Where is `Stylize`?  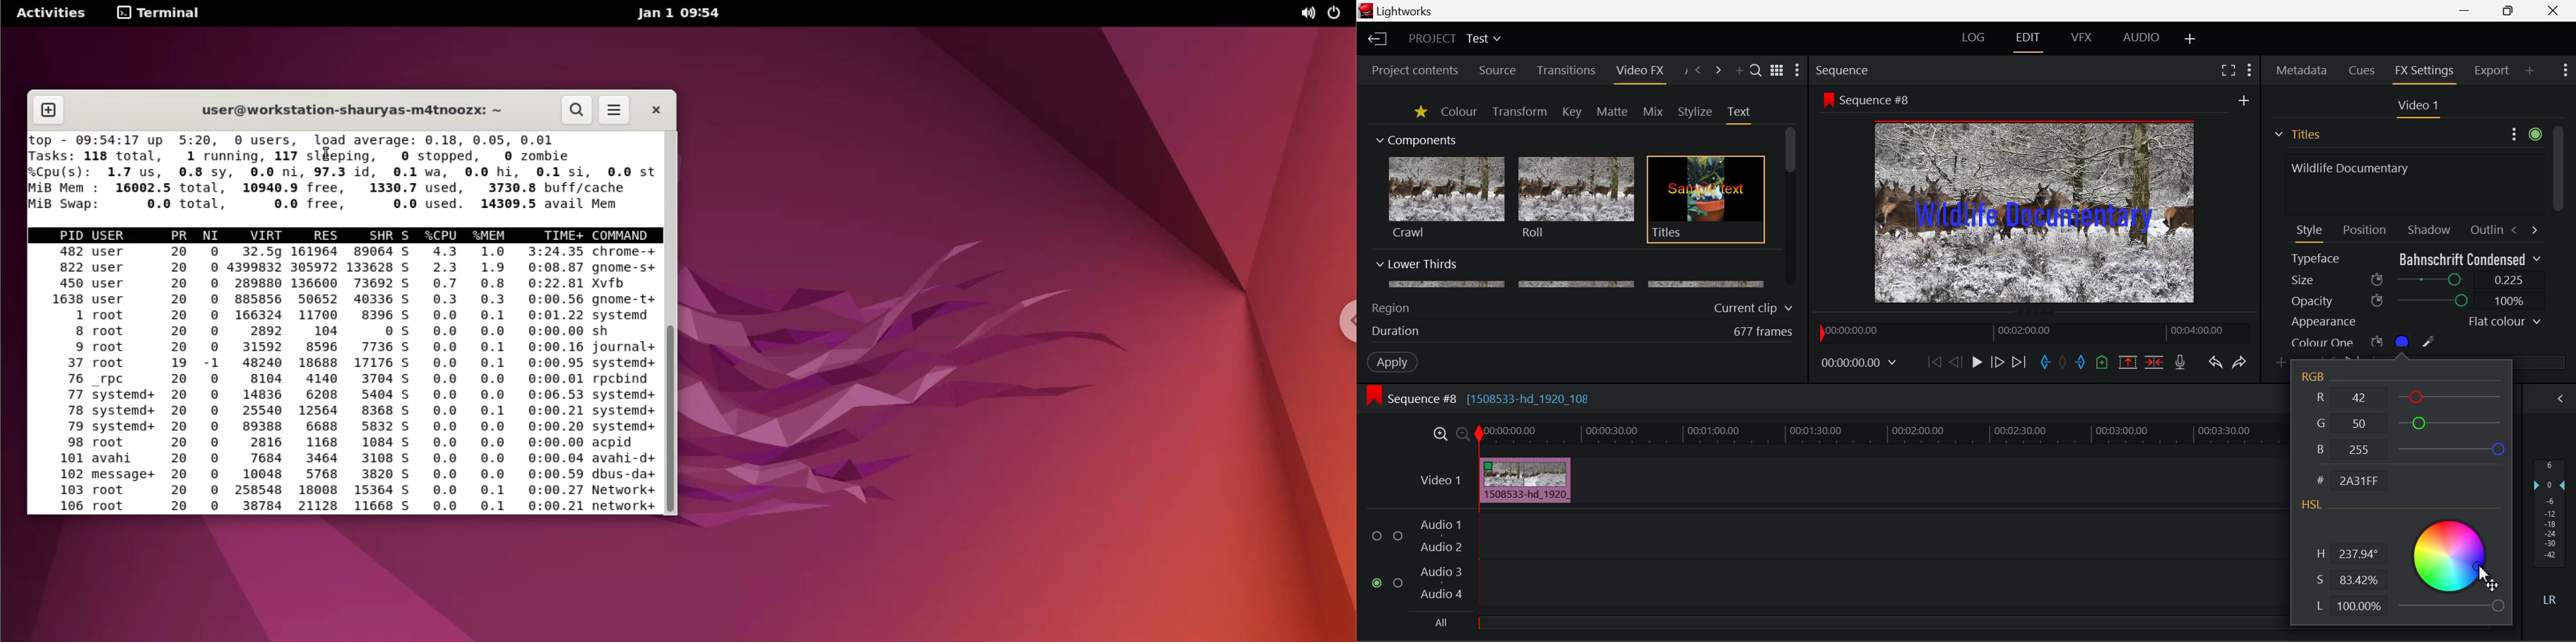 Stylize is located at coordinates (1696, 112).